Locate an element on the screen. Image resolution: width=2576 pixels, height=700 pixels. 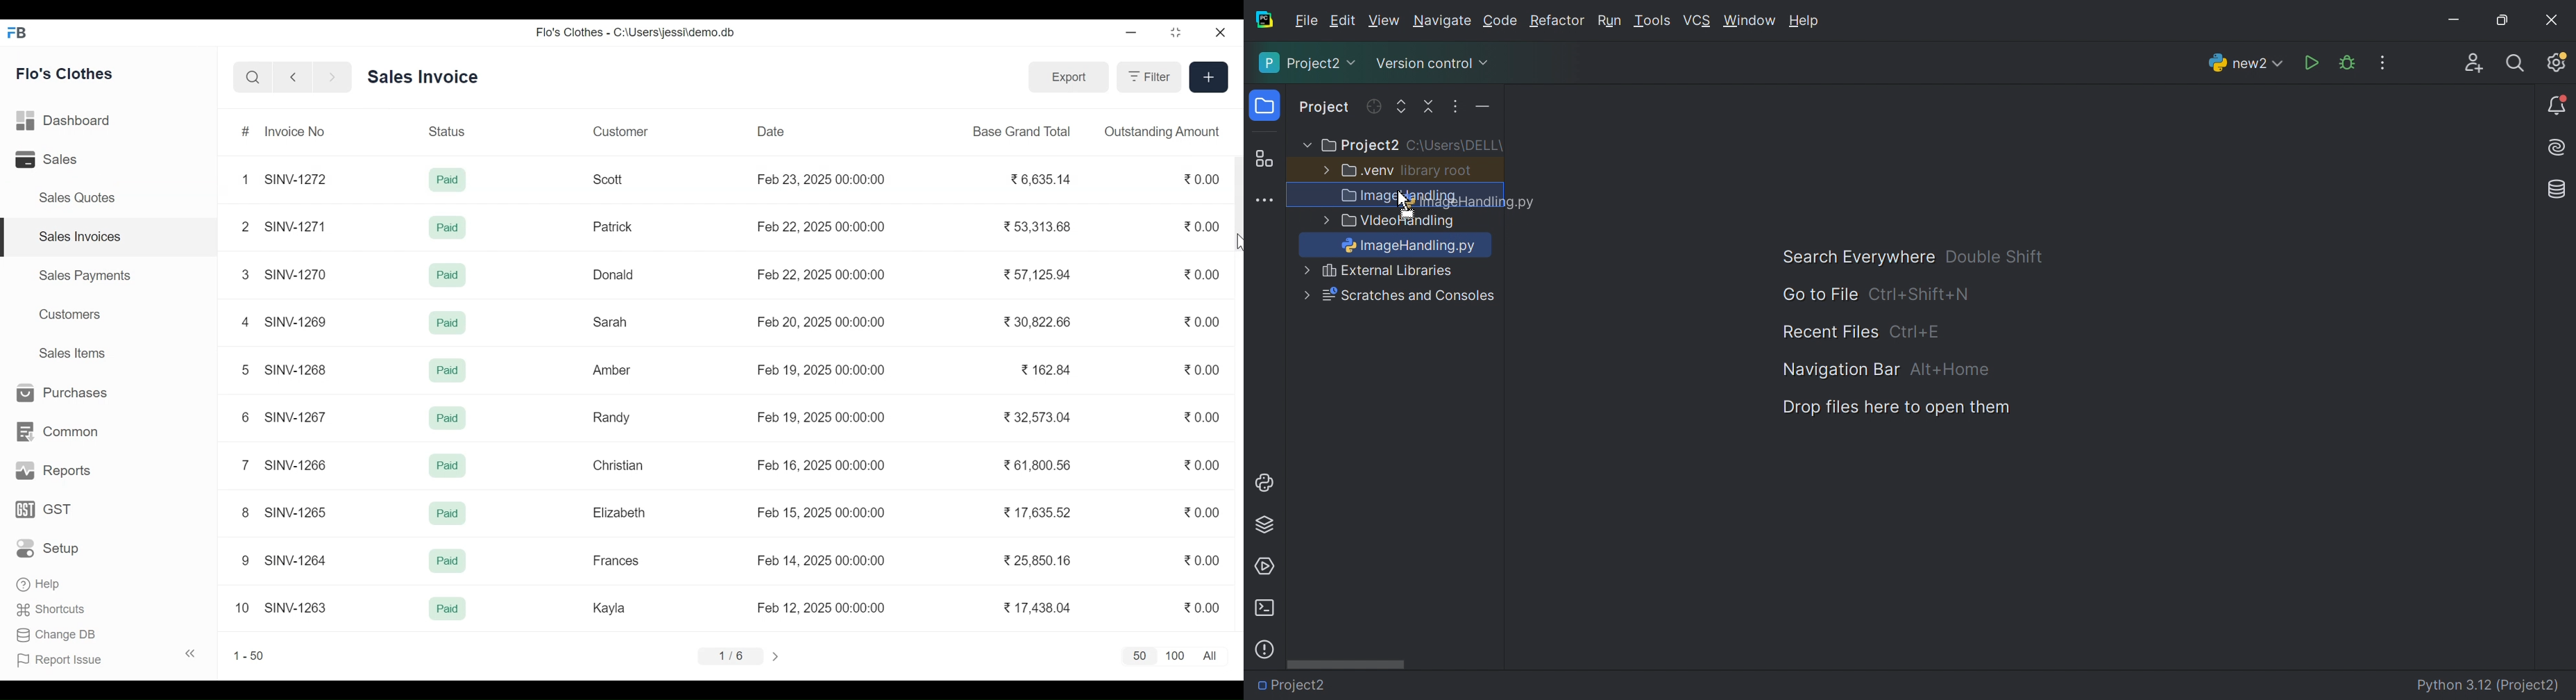
More actions is located at coordinates (1479, 110).